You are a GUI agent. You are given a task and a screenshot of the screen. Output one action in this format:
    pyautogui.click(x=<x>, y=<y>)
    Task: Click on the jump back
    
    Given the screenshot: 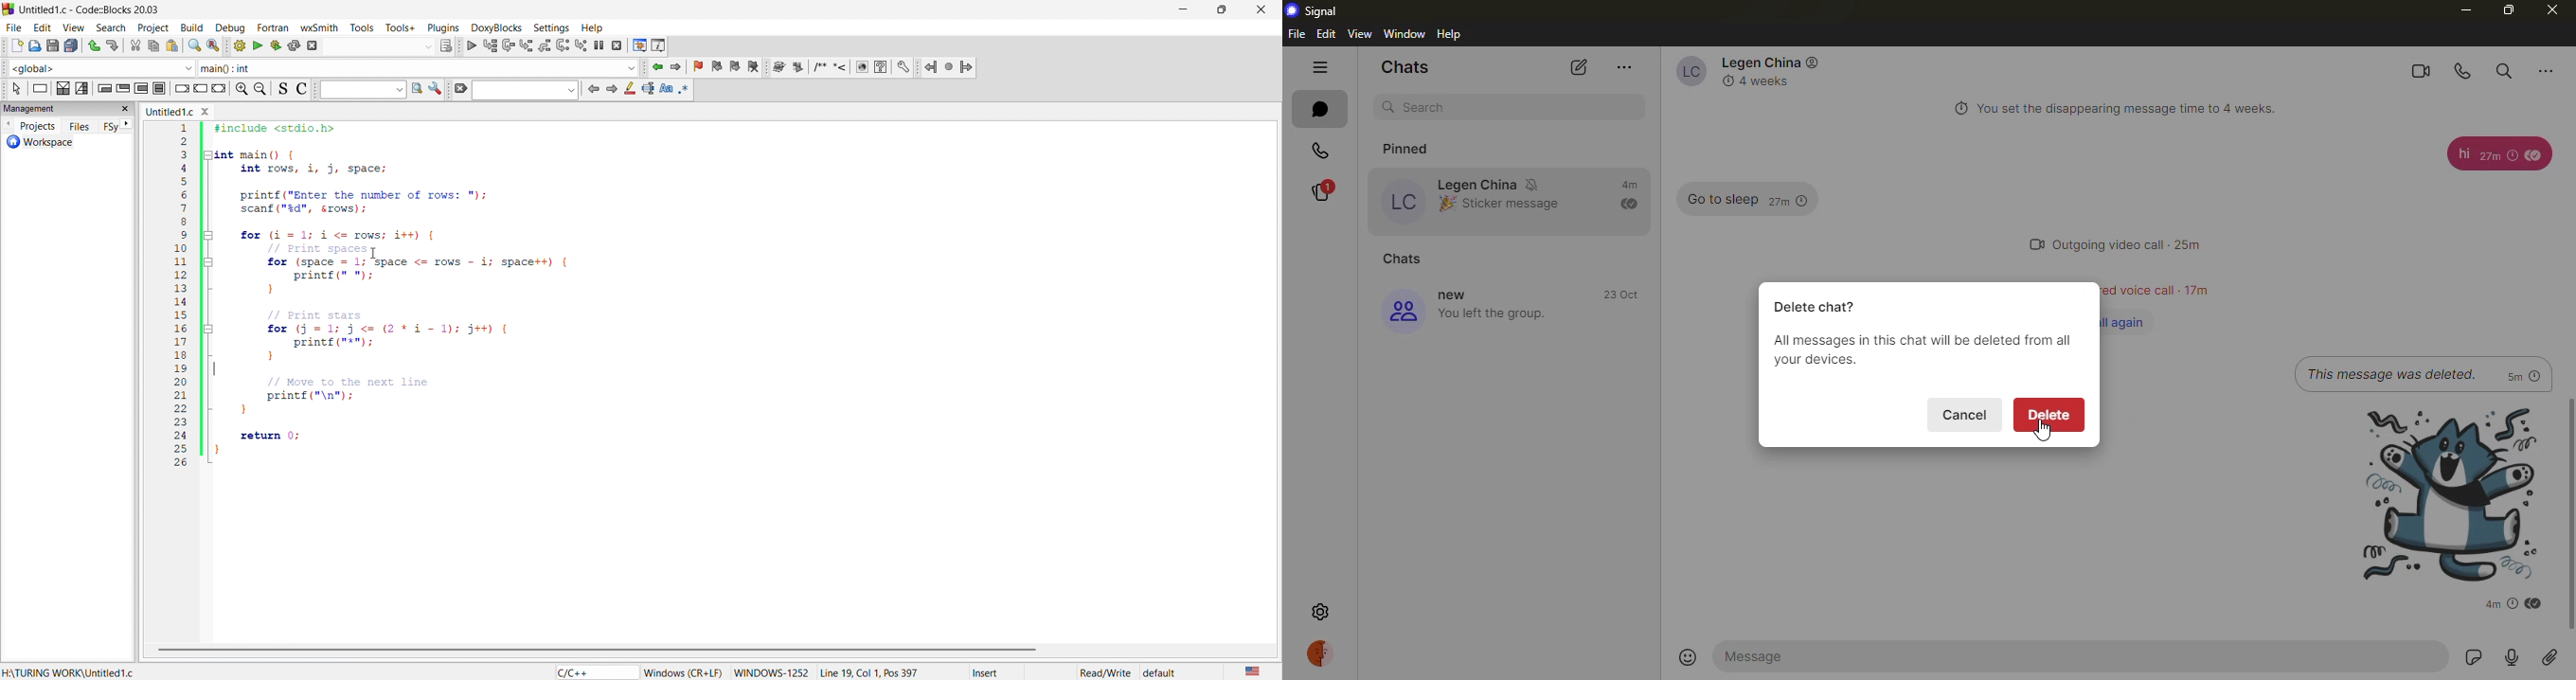 What is the action you would take?
    pyautogui.click(x=932, y=67)
    